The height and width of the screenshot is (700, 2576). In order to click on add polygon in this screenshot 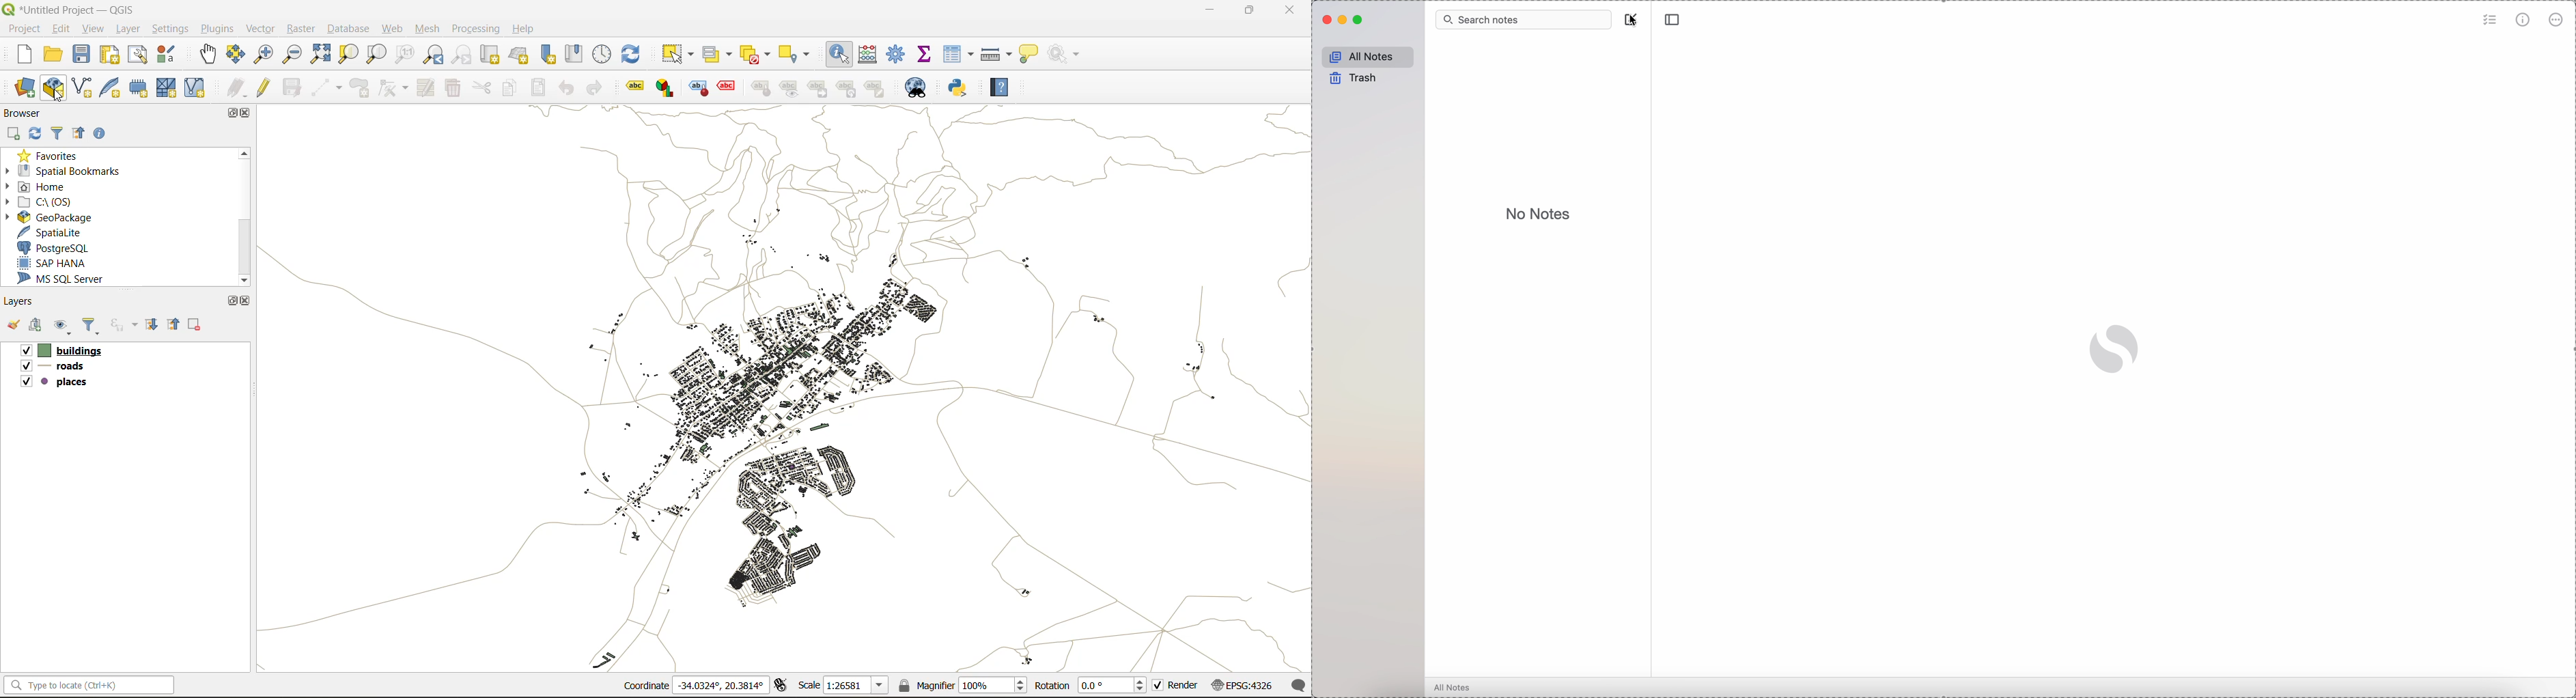, I will do `click(361, 92)`.